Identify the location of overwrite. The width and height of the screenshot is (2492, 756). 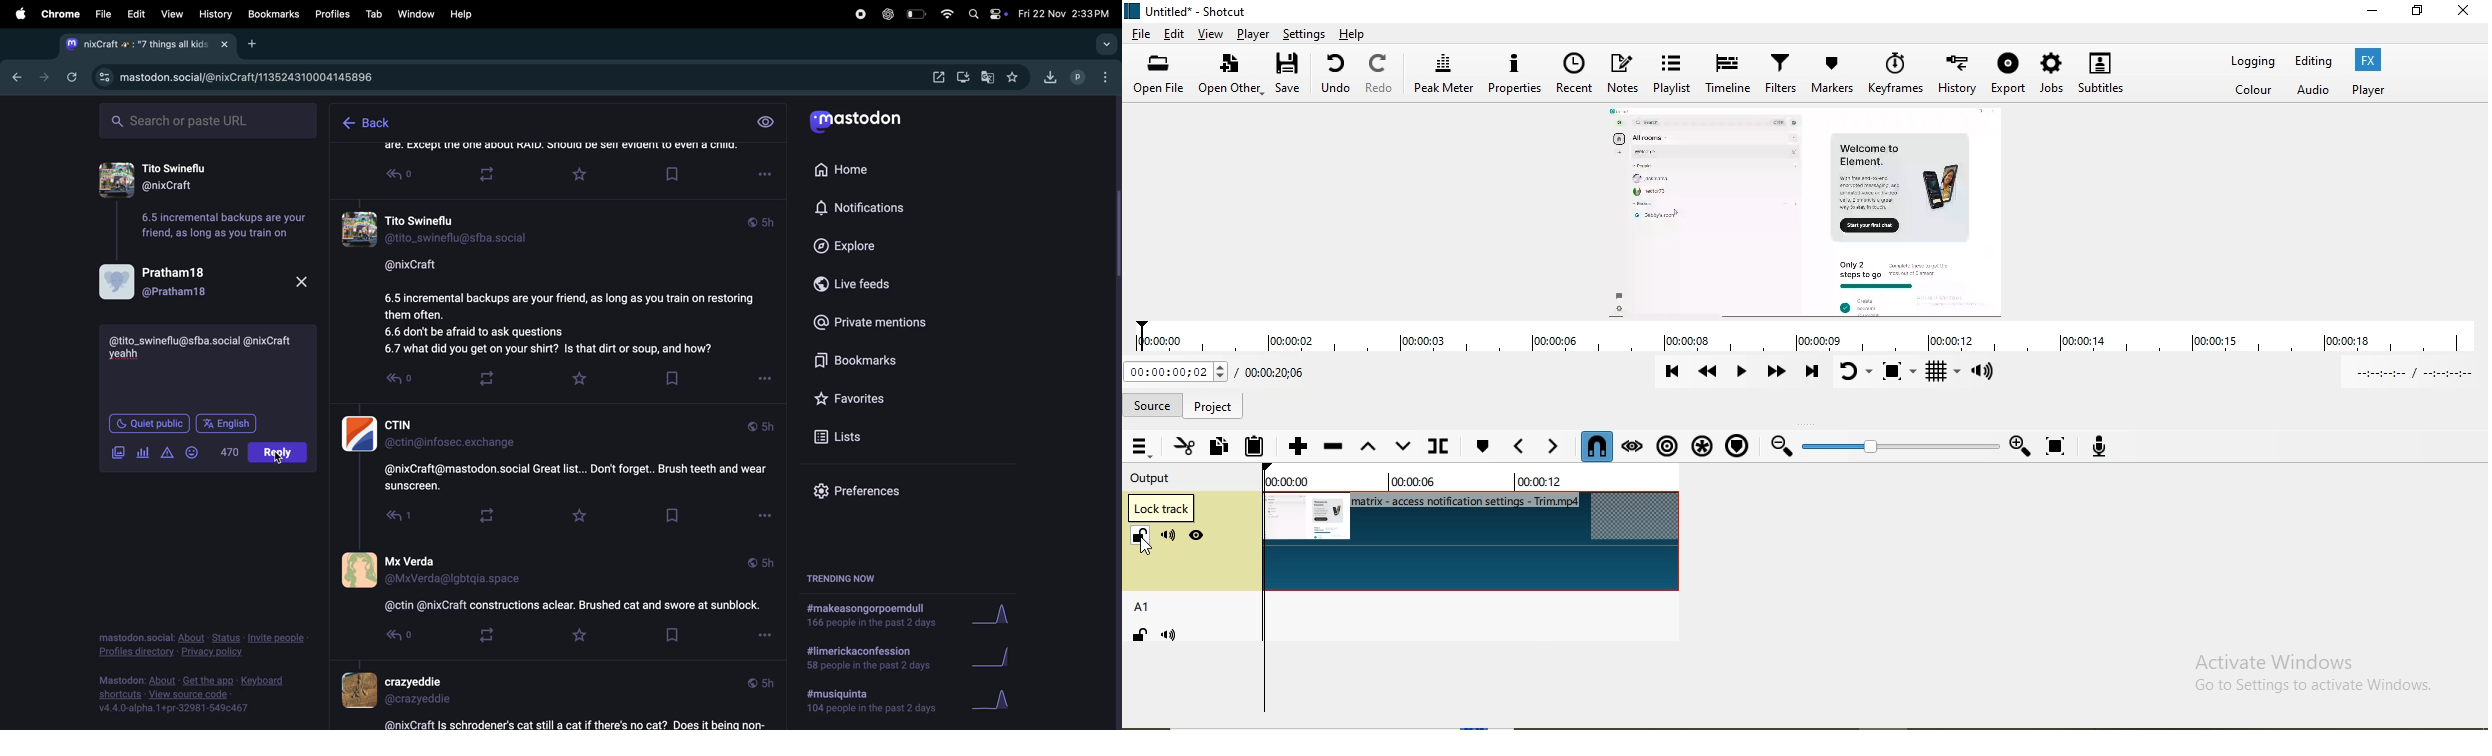
(1404, 445).